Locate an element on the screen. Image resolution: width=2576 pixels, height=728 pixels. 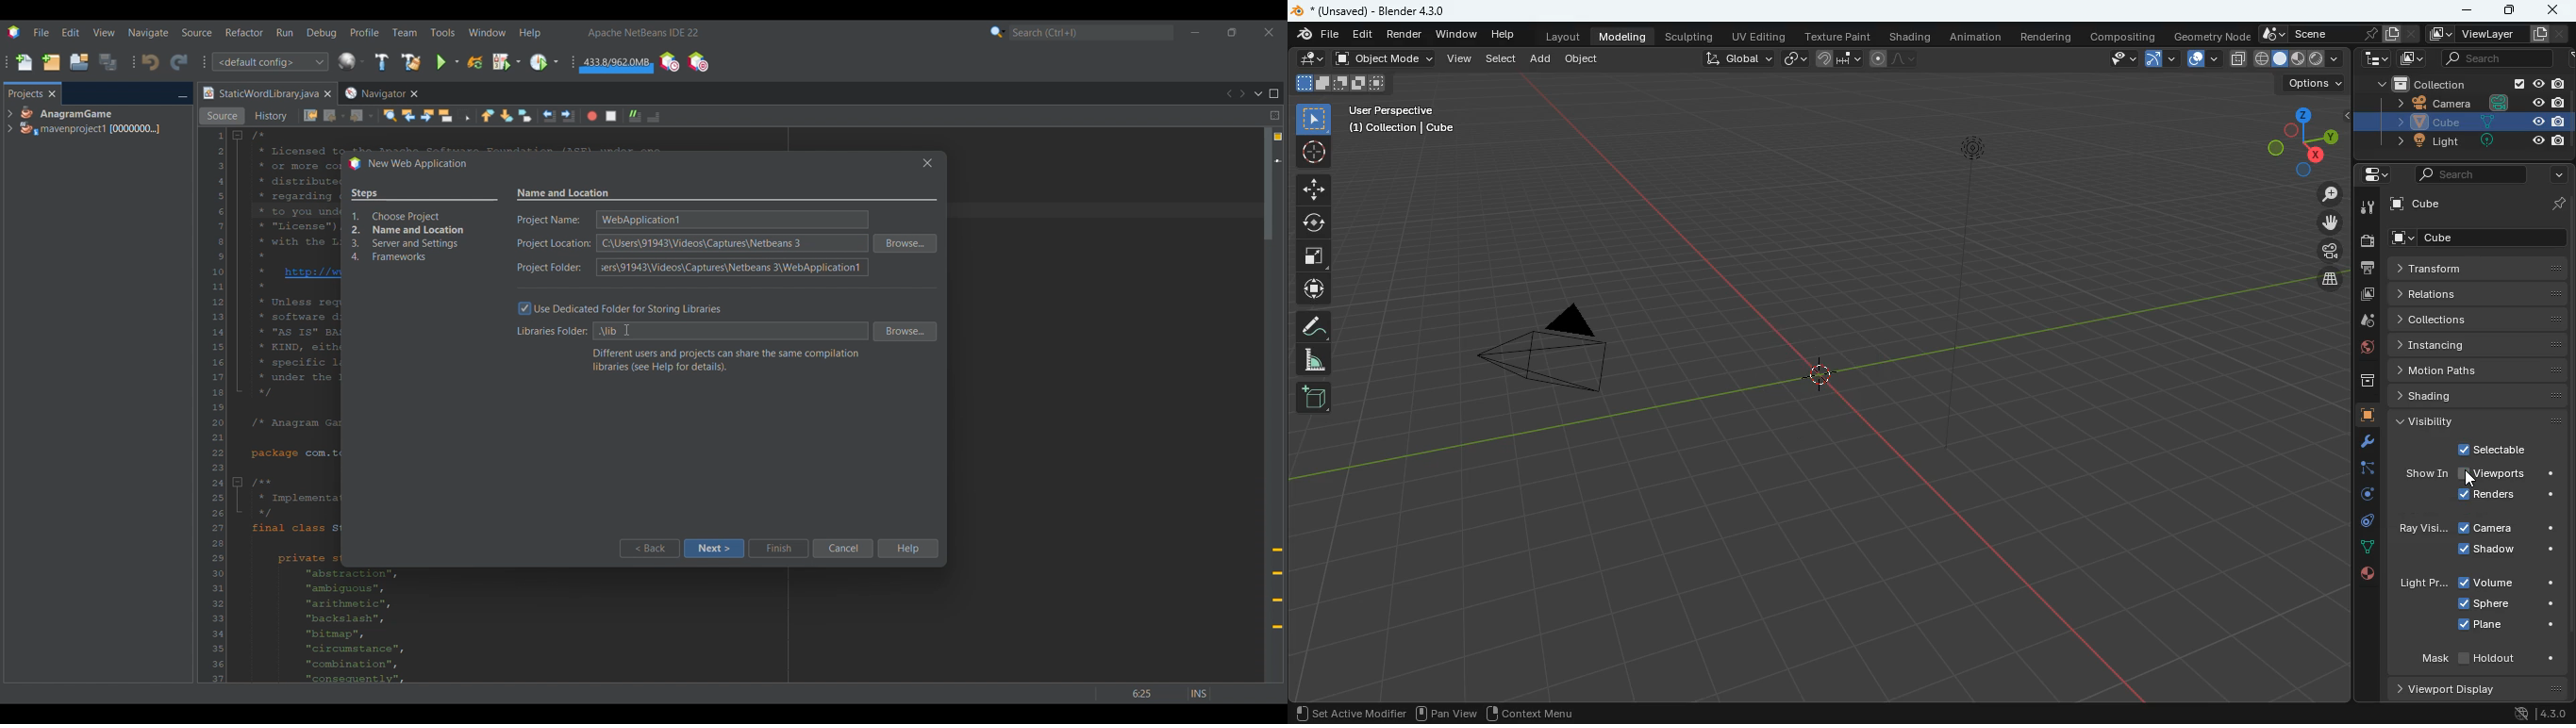
settings is located at coordinates (2369, 176).